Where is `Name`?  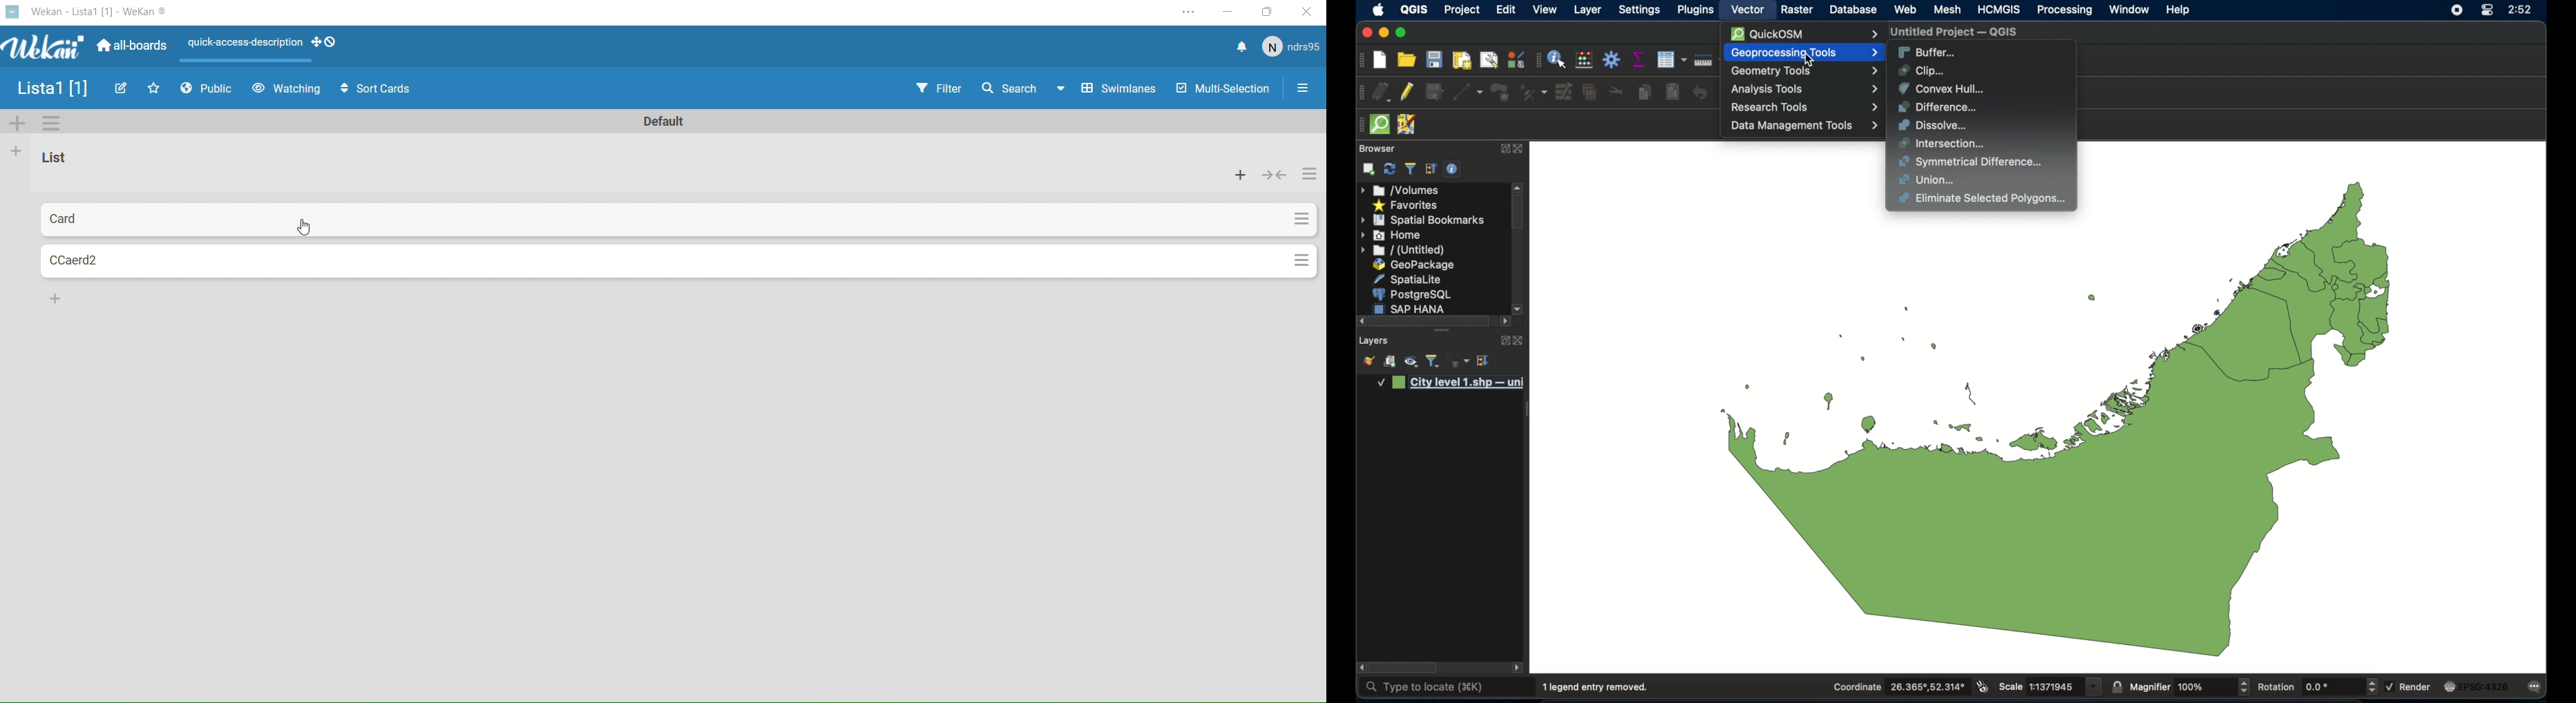 Name is located at coordinates (77, 157).